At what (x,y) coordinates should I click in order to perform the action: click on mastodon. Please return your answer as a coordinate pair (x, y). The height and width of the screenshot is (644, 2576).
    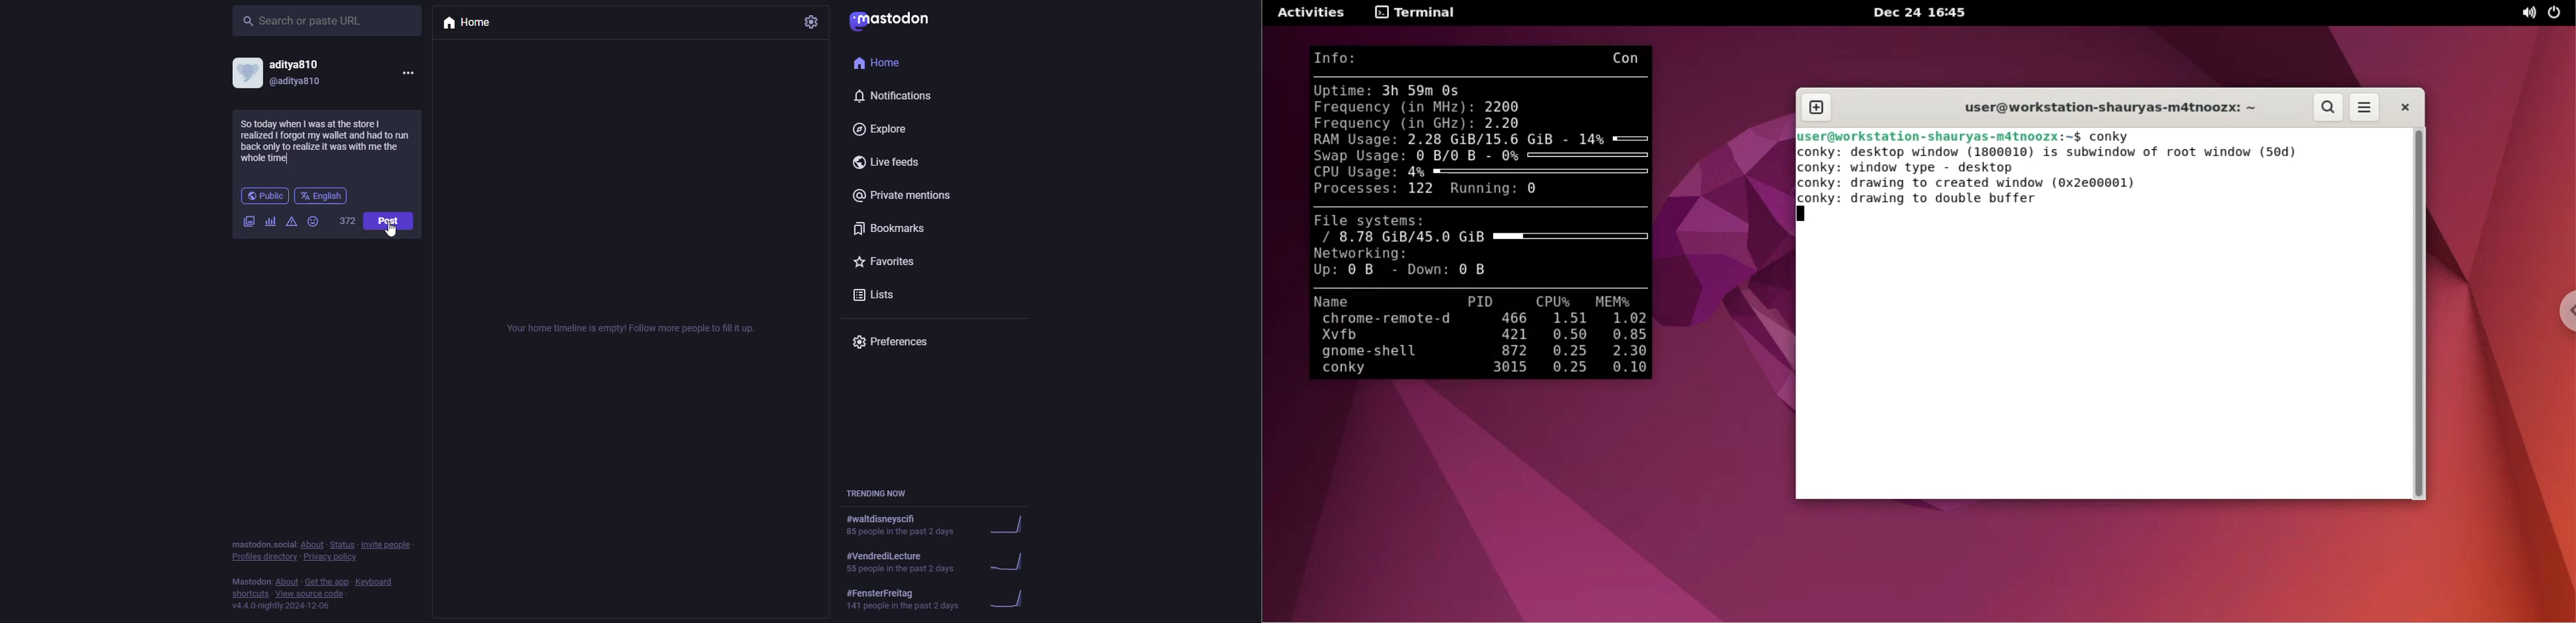
    Looking at the image, I should click on (898, 23).